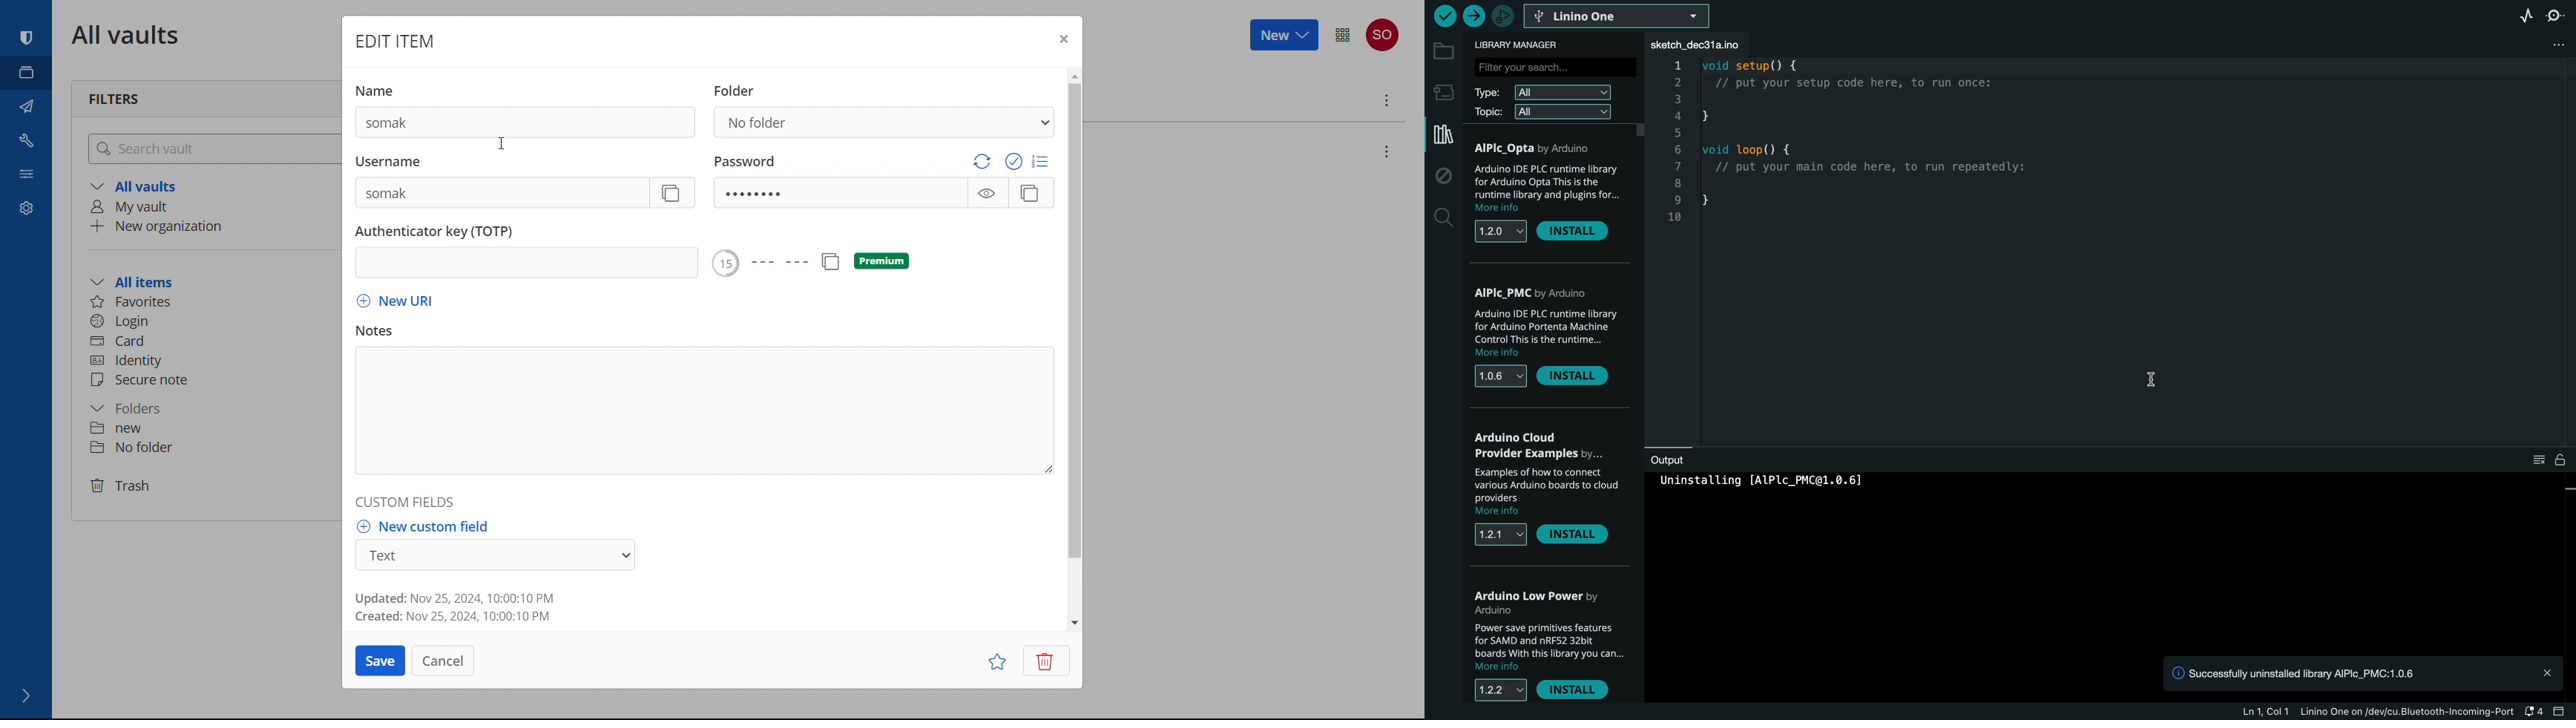 This screenshot has height=728, width=2576. Describe the element at coordinates (1856, 158) in the screenshot. I see `code` at that location.